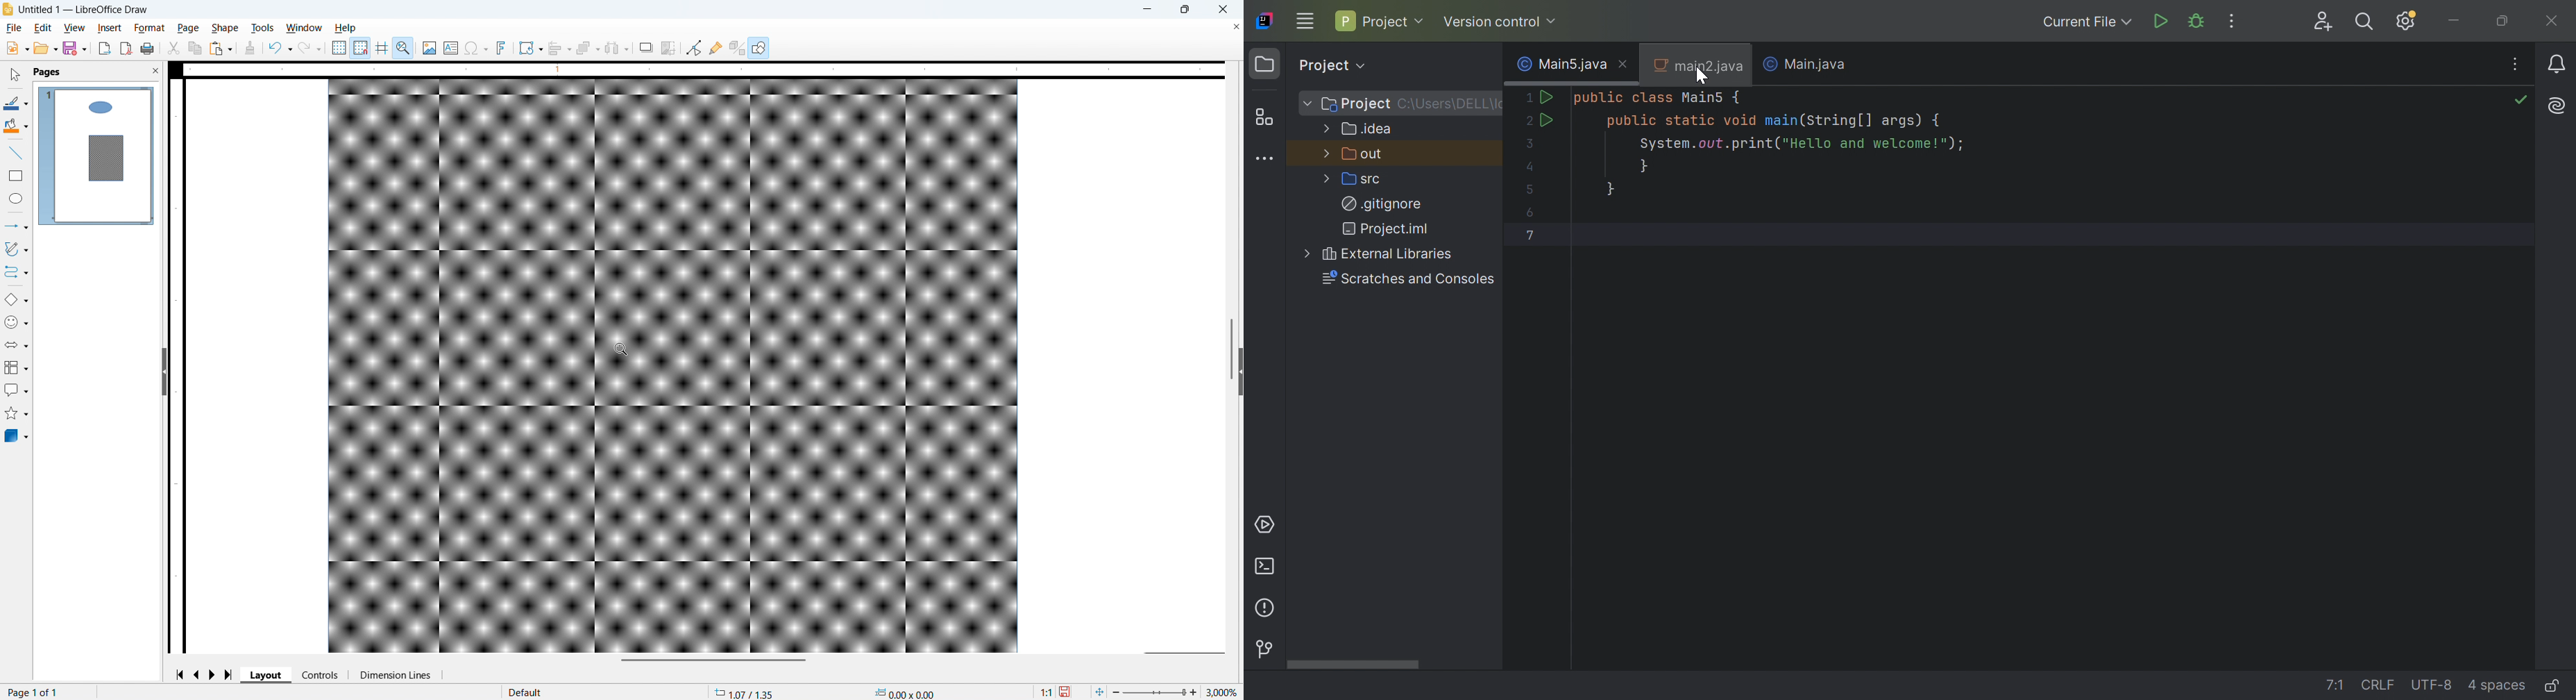 Image resolution: width=2576 pixels, height=700 pixels. I want to click on Cursor coordinates , so click(745, 692).